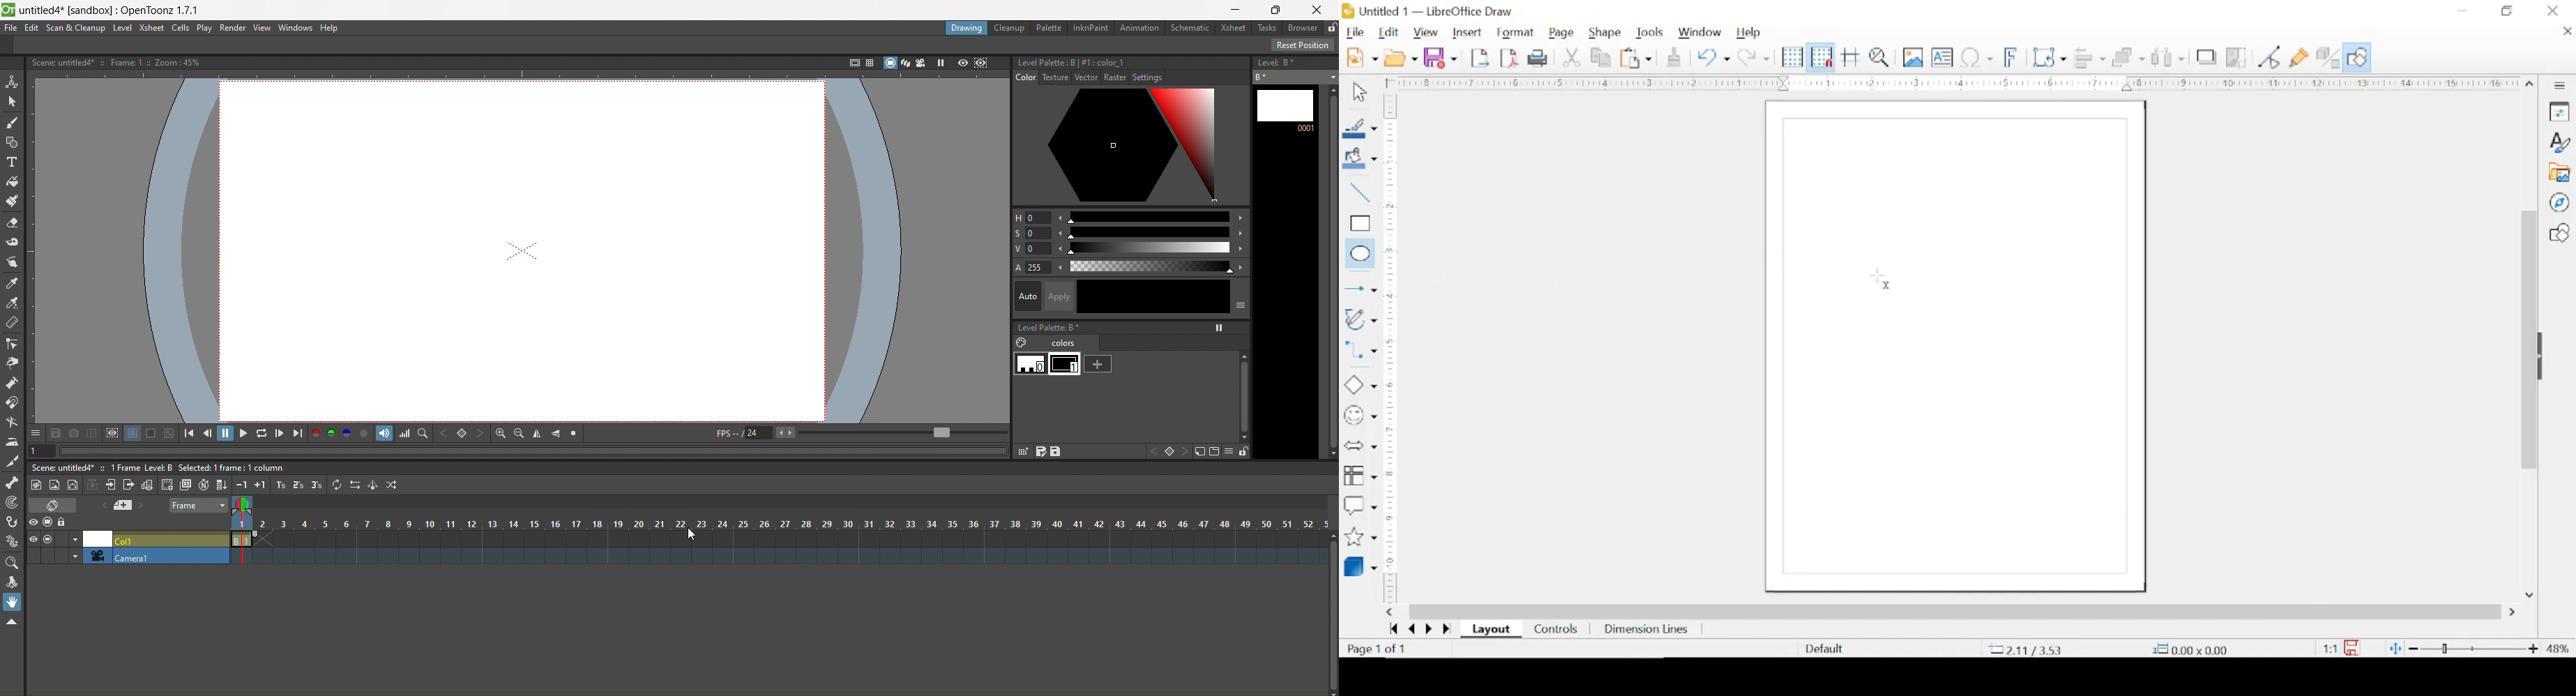 The height and width of the screenshot is (700, 2576). I want to click on callout shapes, so click(1360, 504).